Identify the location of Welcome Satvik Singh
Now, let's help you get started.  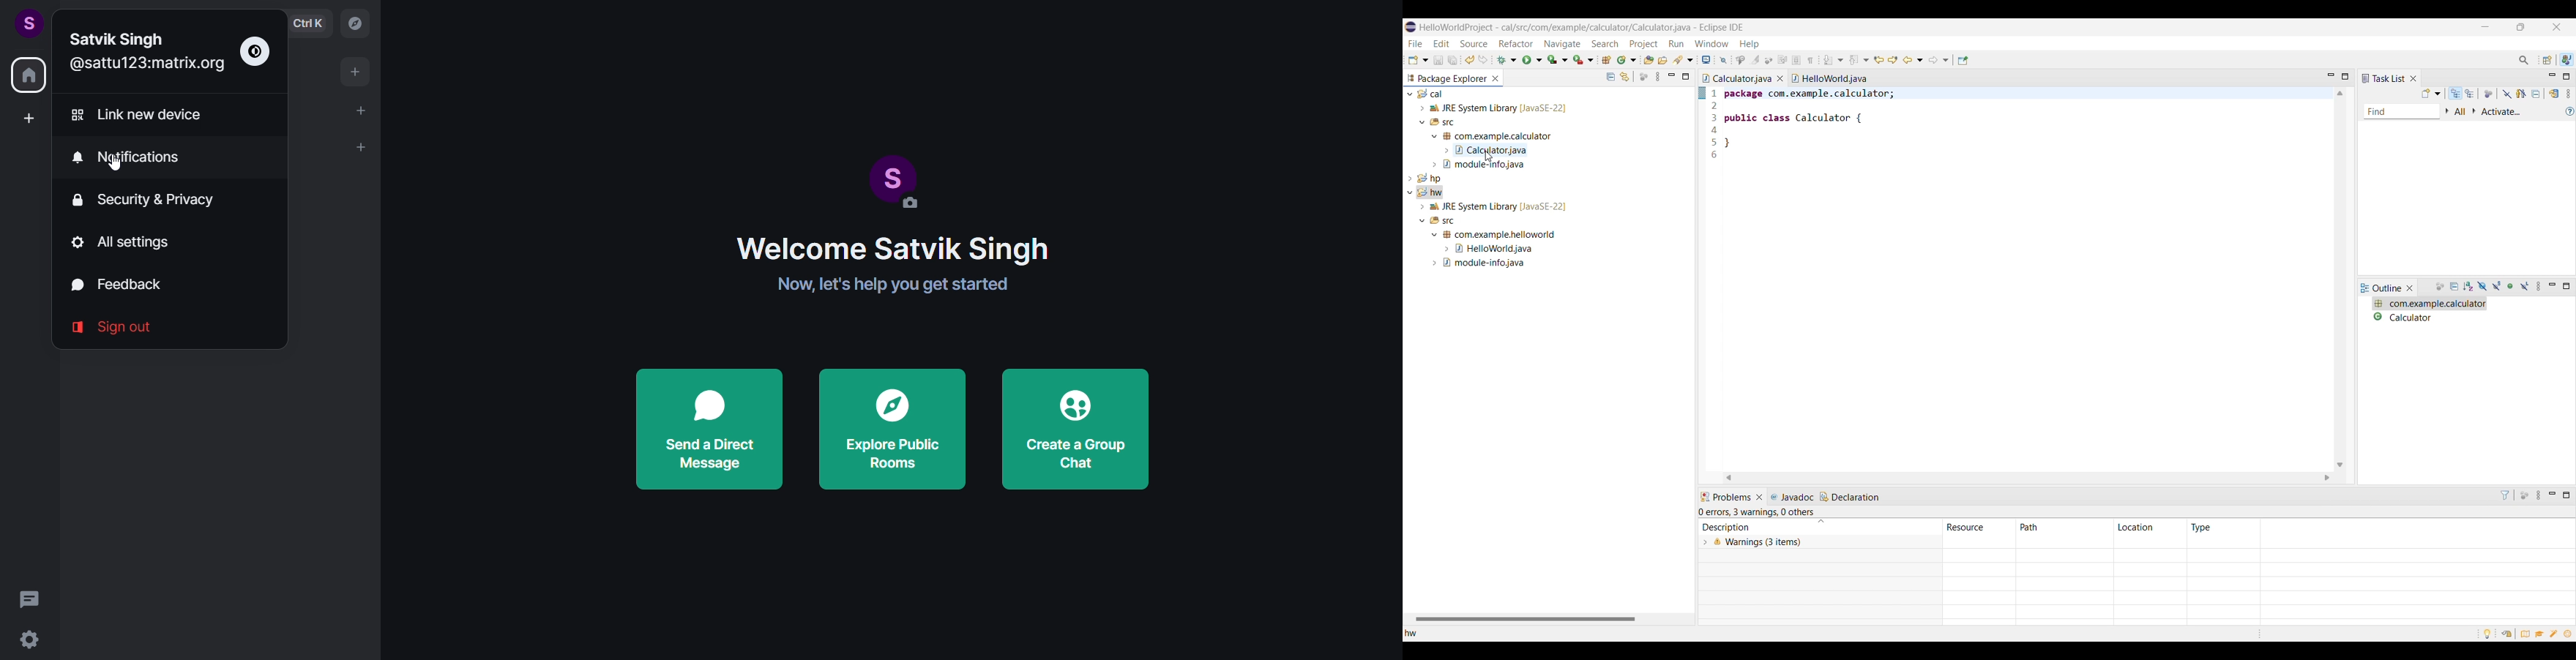
(899, 265).